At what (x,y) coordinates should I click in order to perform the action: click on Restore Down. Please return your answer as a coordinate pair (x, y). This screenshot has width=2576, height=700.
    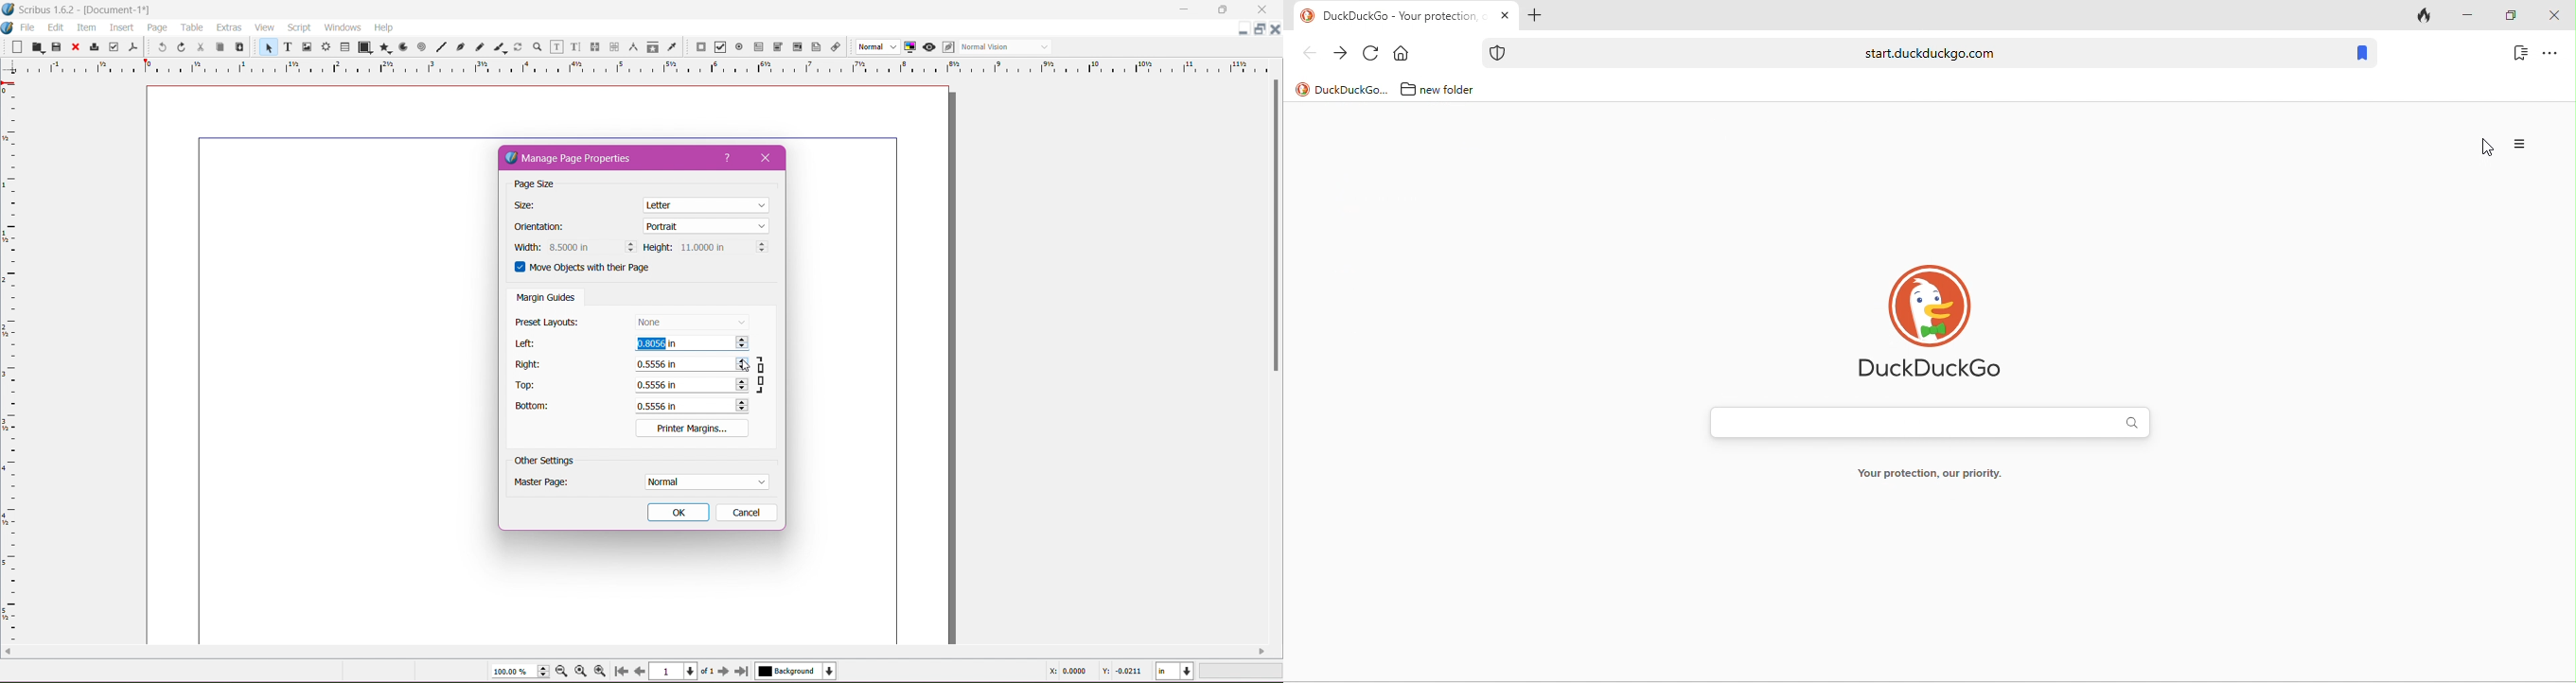
    Looking at the image, I should click on (1221, 10).